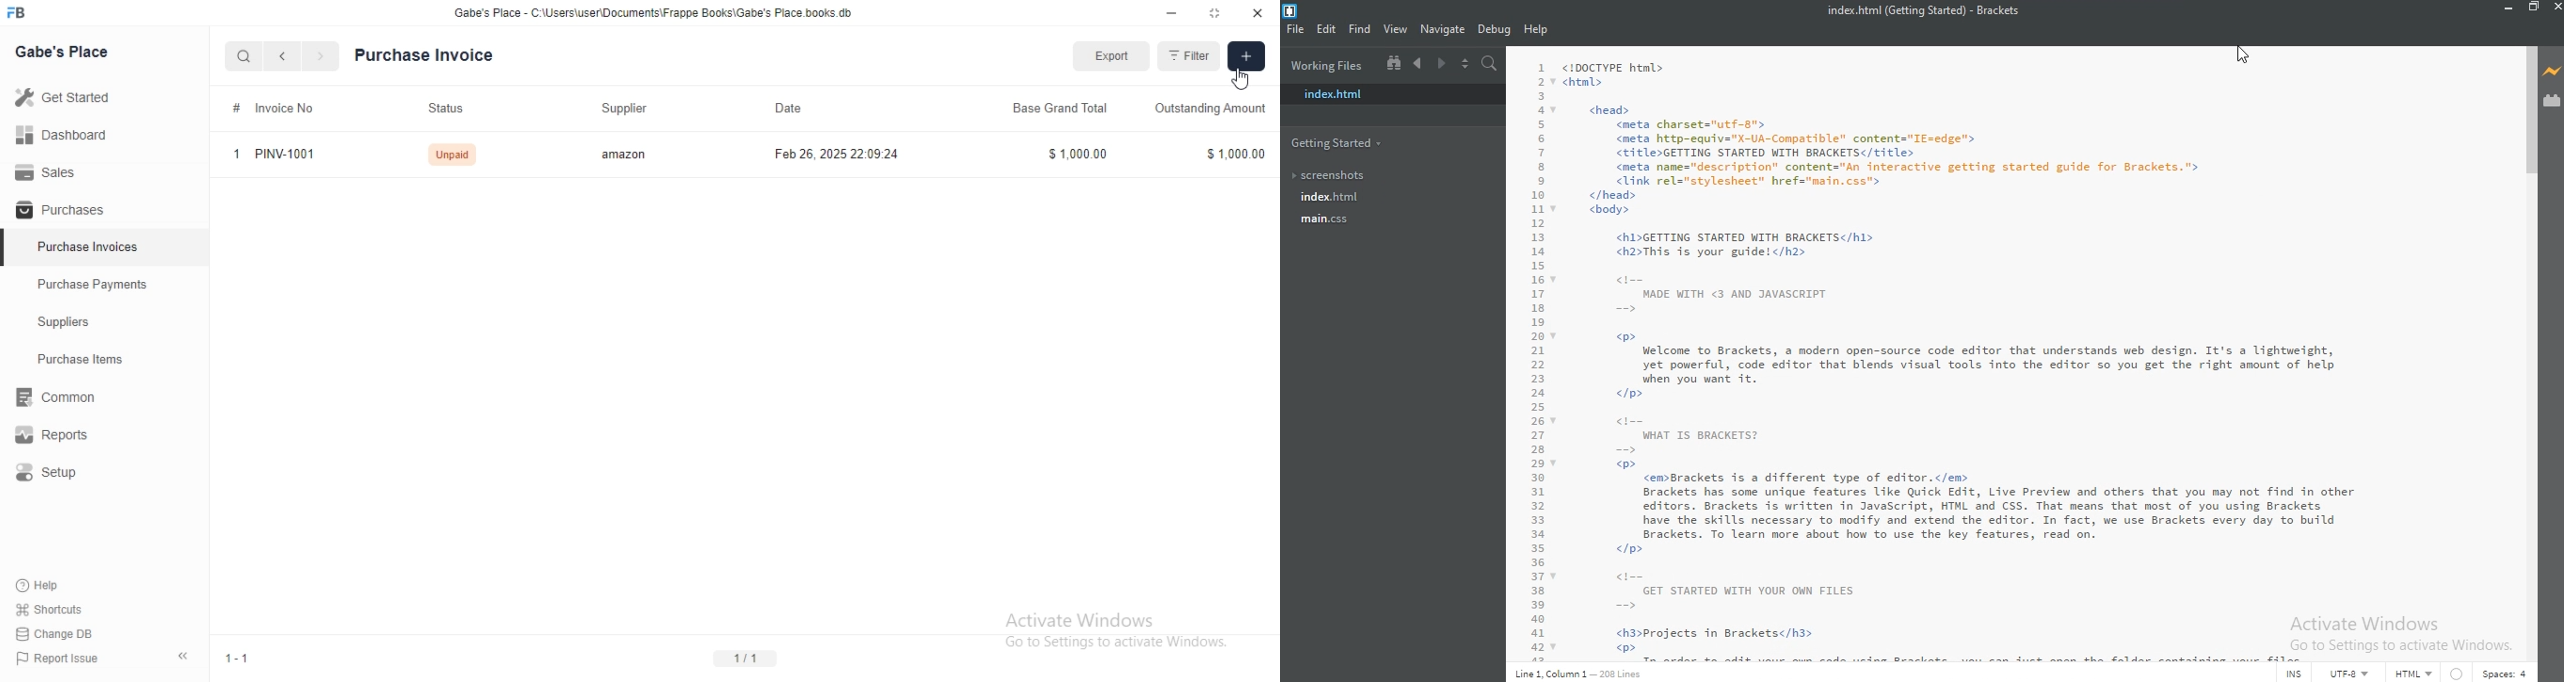  Describe the element at coordinates (1289, 10) in the screenshot. I see `logo` at that location.